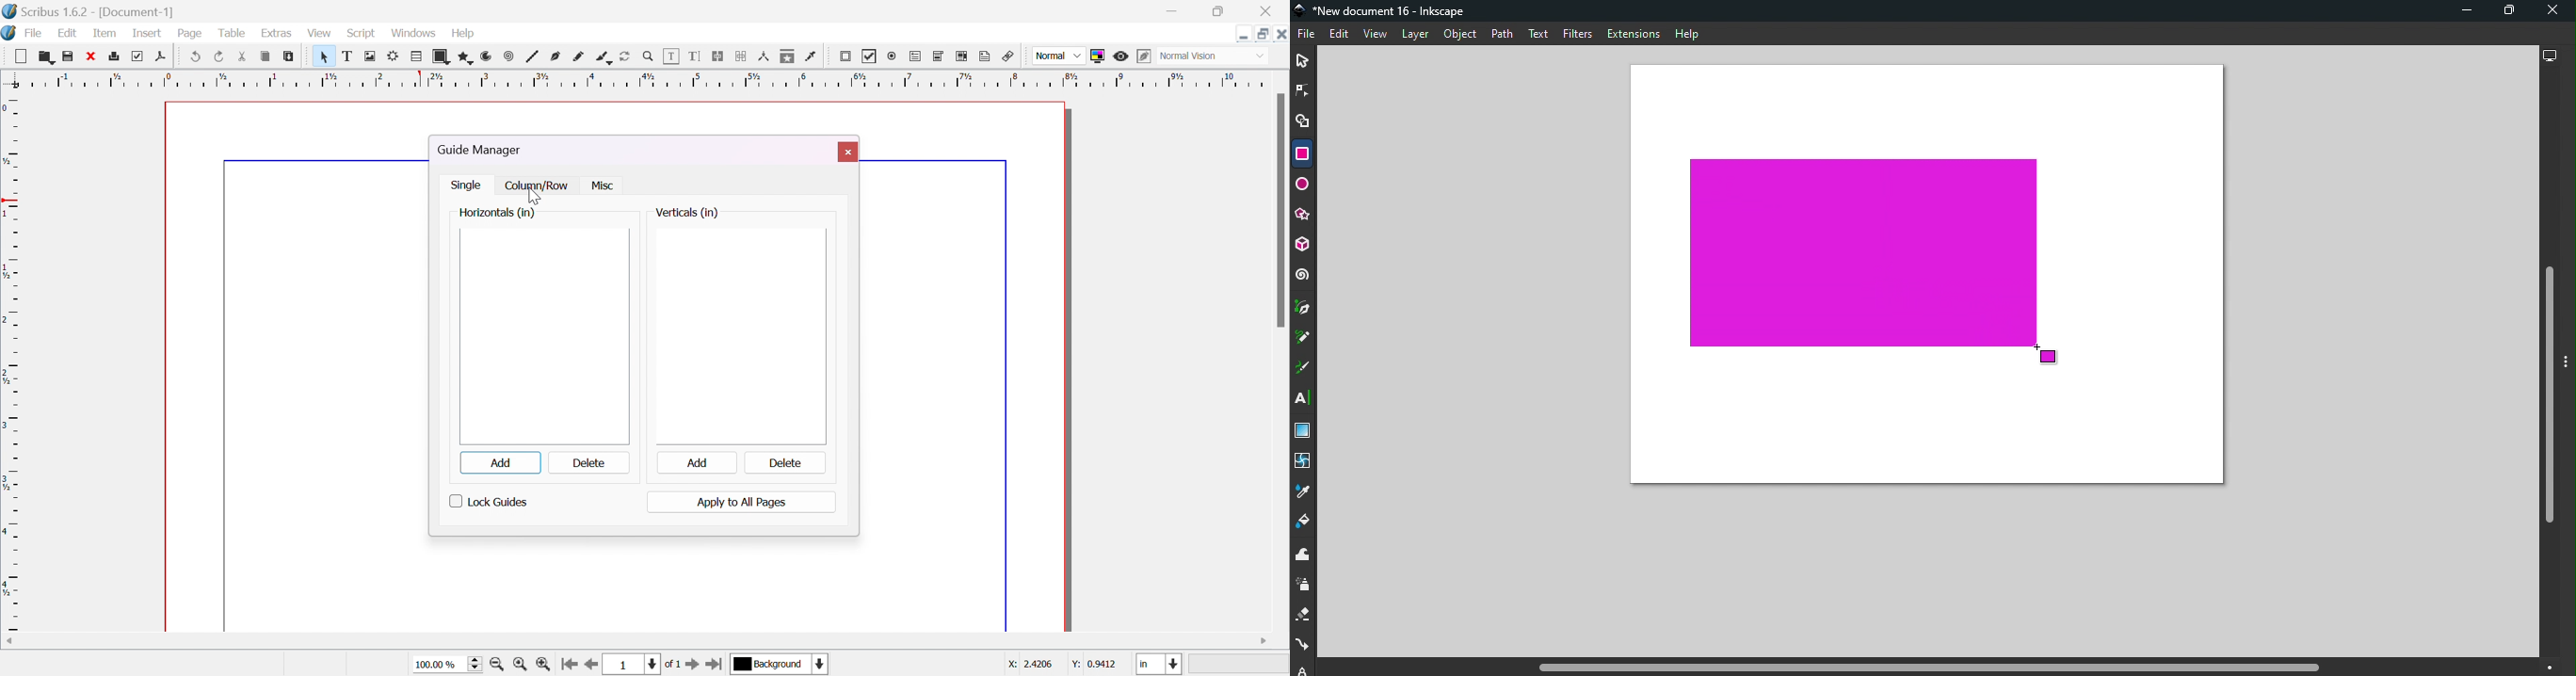 This screenshot has width=2576, height=700. Describe the element at coordinates (1219, 12) in the screenshot. I see `restore down` at that location.